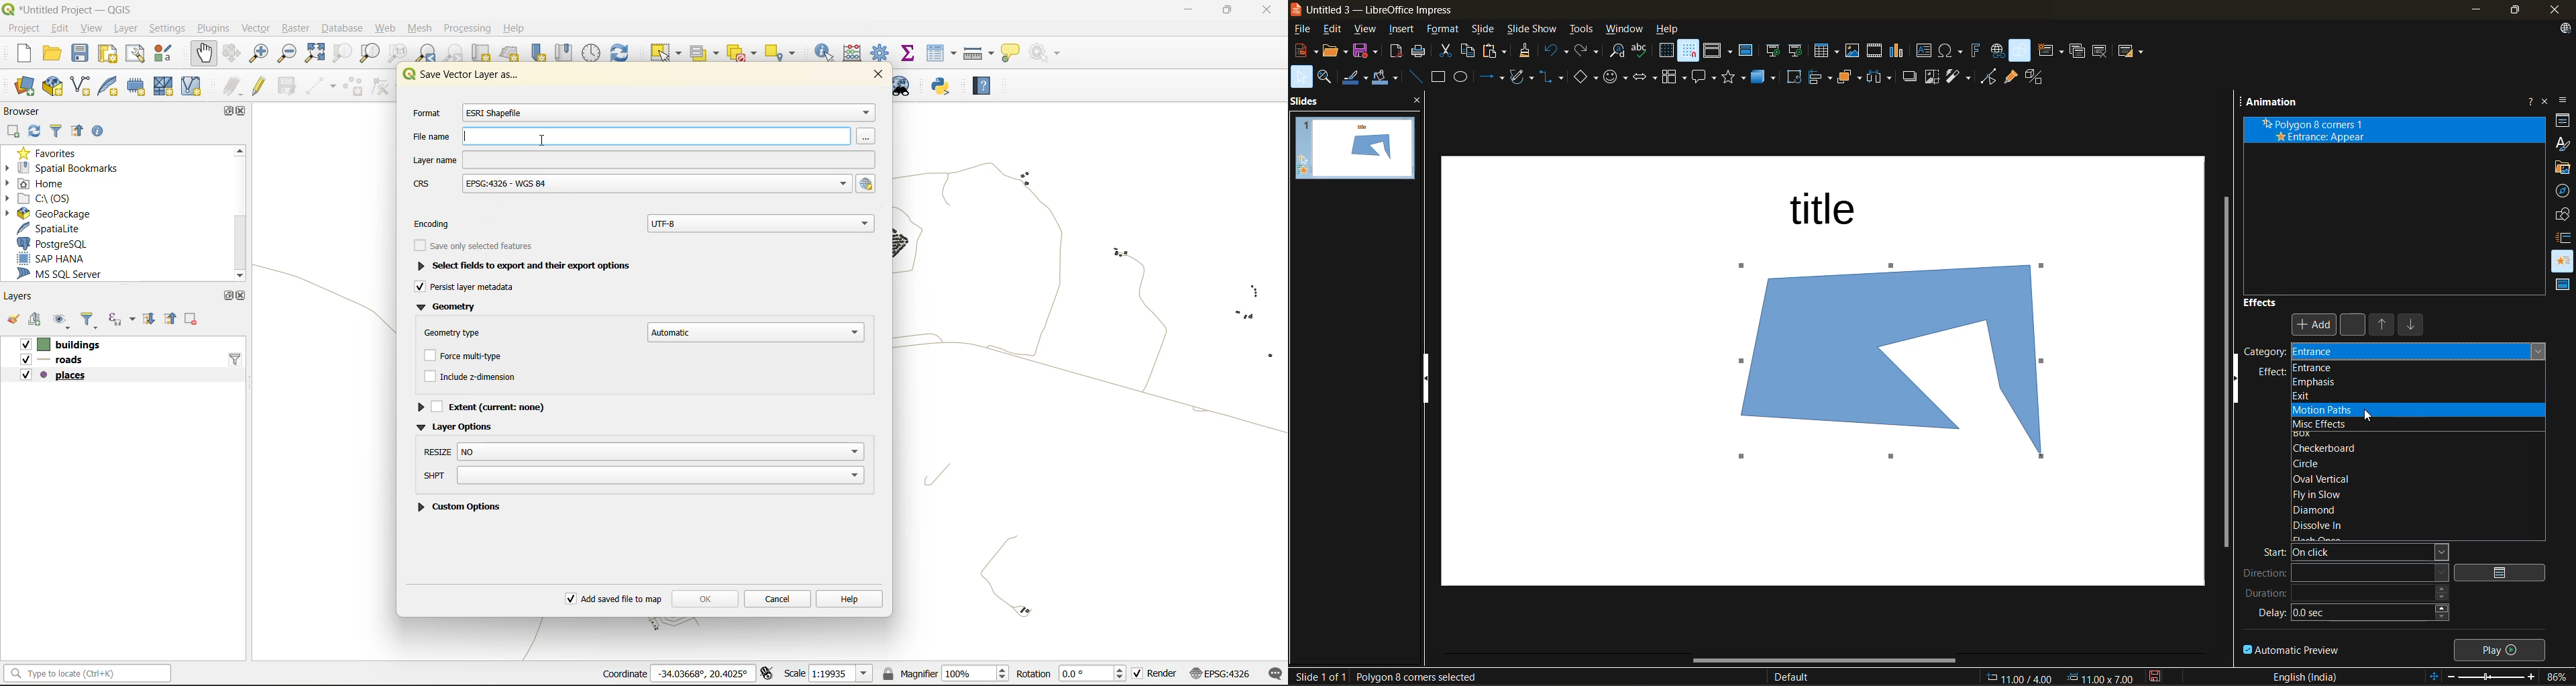 The width and height of the screenshot is (2576, 700). Describe the element at coordinates (1766, 78) in the screenshot. I see `3d objects` at that location.